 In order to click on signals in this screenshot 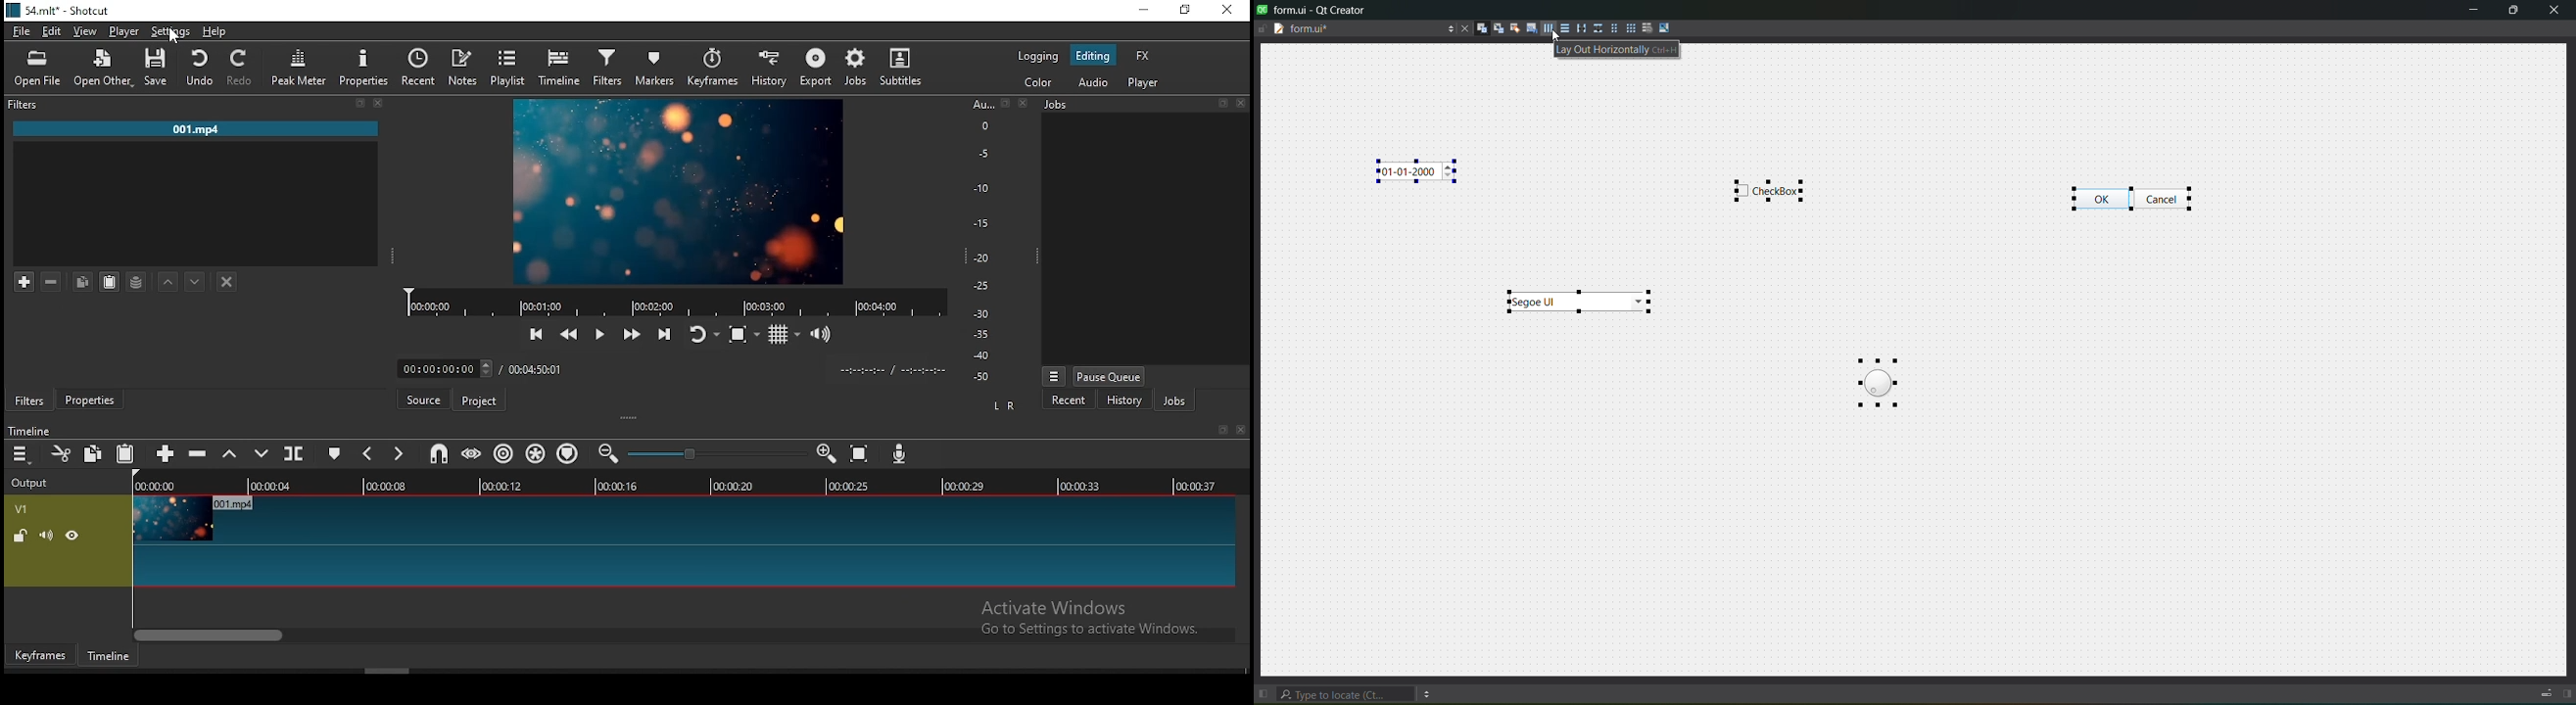, I will do `click(1495, 28)`.